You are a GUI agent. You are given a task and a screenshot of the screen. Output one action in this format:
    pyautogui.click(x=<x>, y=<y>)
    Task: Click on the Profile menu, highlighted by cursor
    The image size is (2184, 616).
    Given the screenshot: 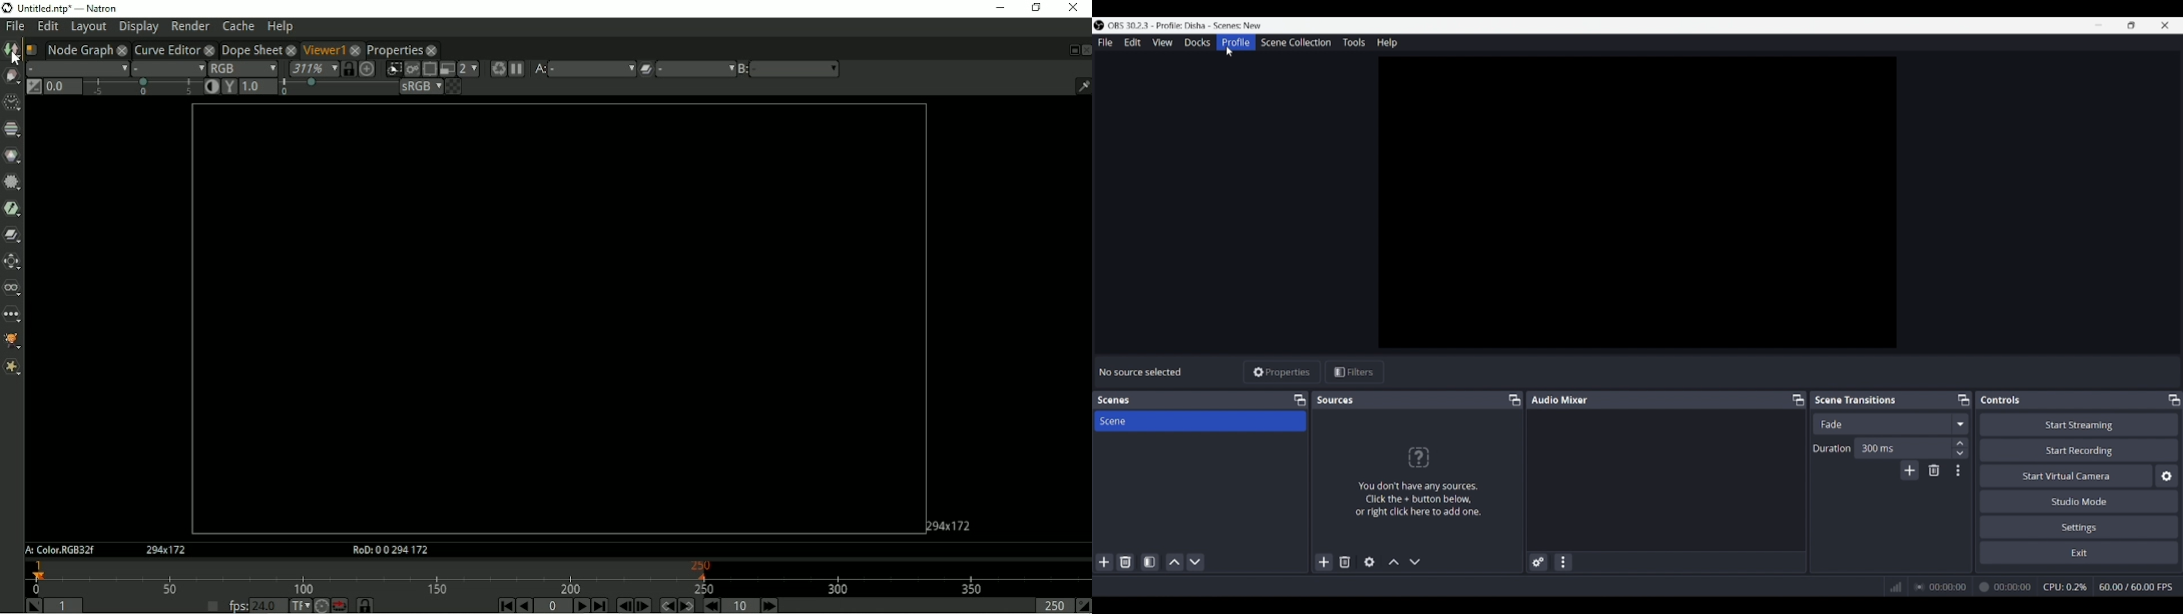 What is the action you would take?
    pyautogui.click(x=1236, y=43)
    